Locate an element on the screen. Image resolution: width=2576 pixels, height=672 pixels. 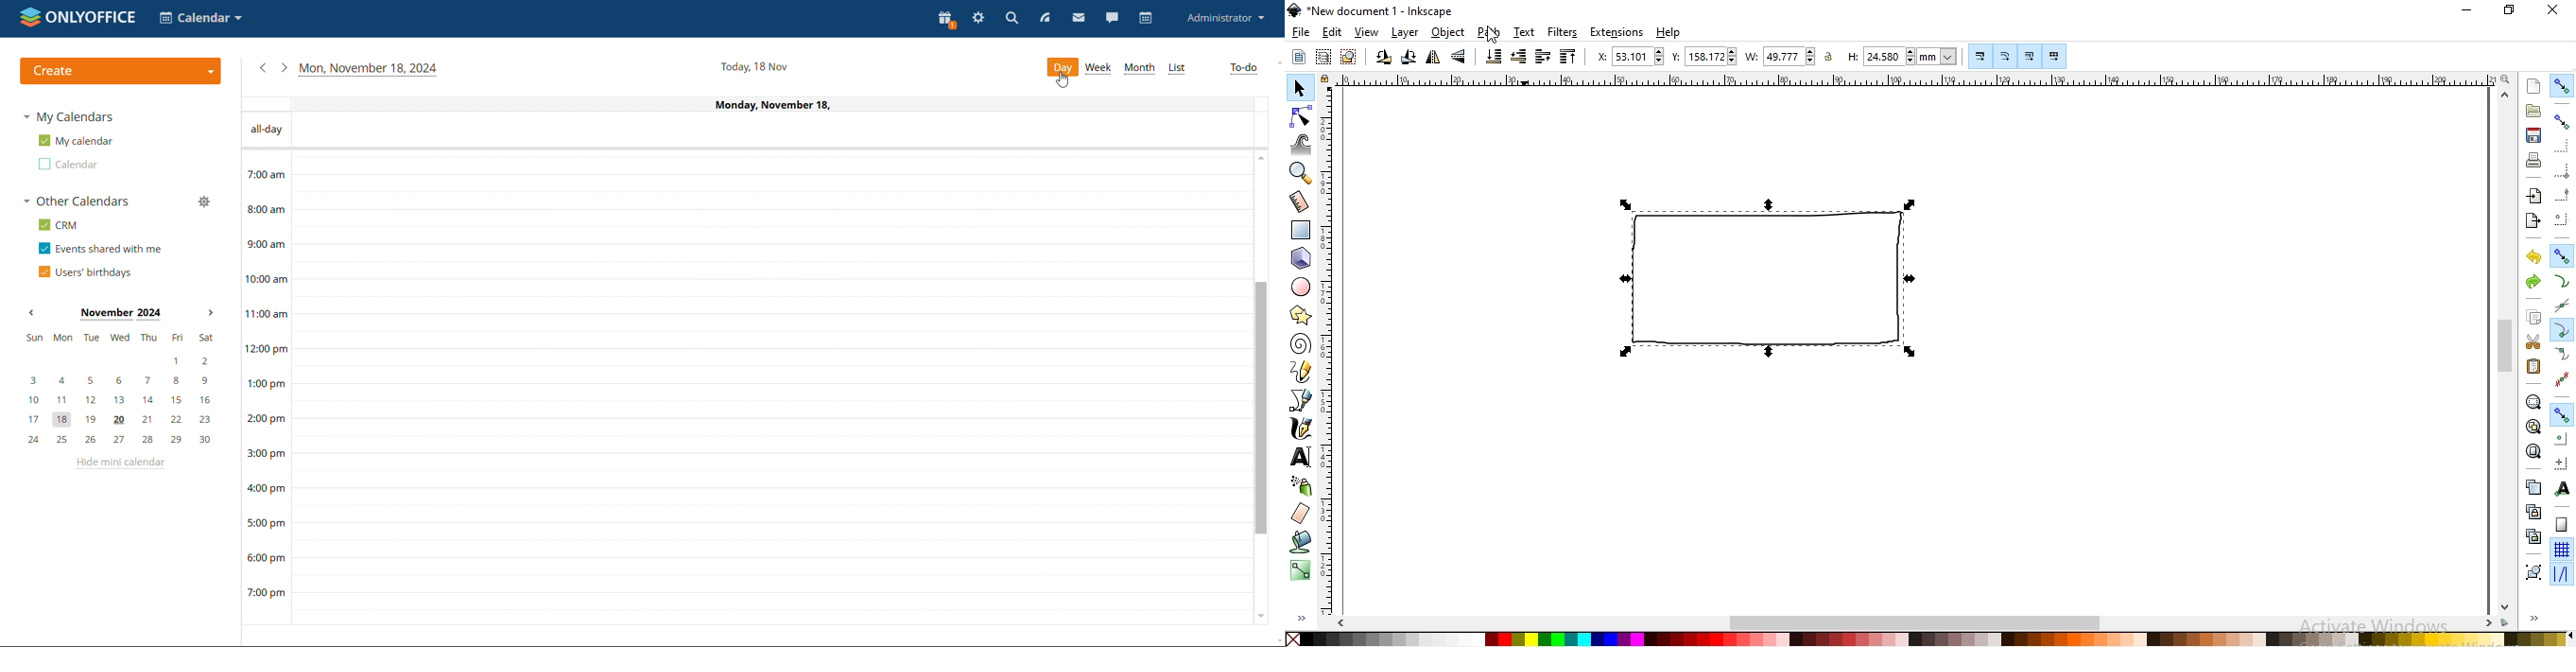
mail is located at coordinates (1078, 18).